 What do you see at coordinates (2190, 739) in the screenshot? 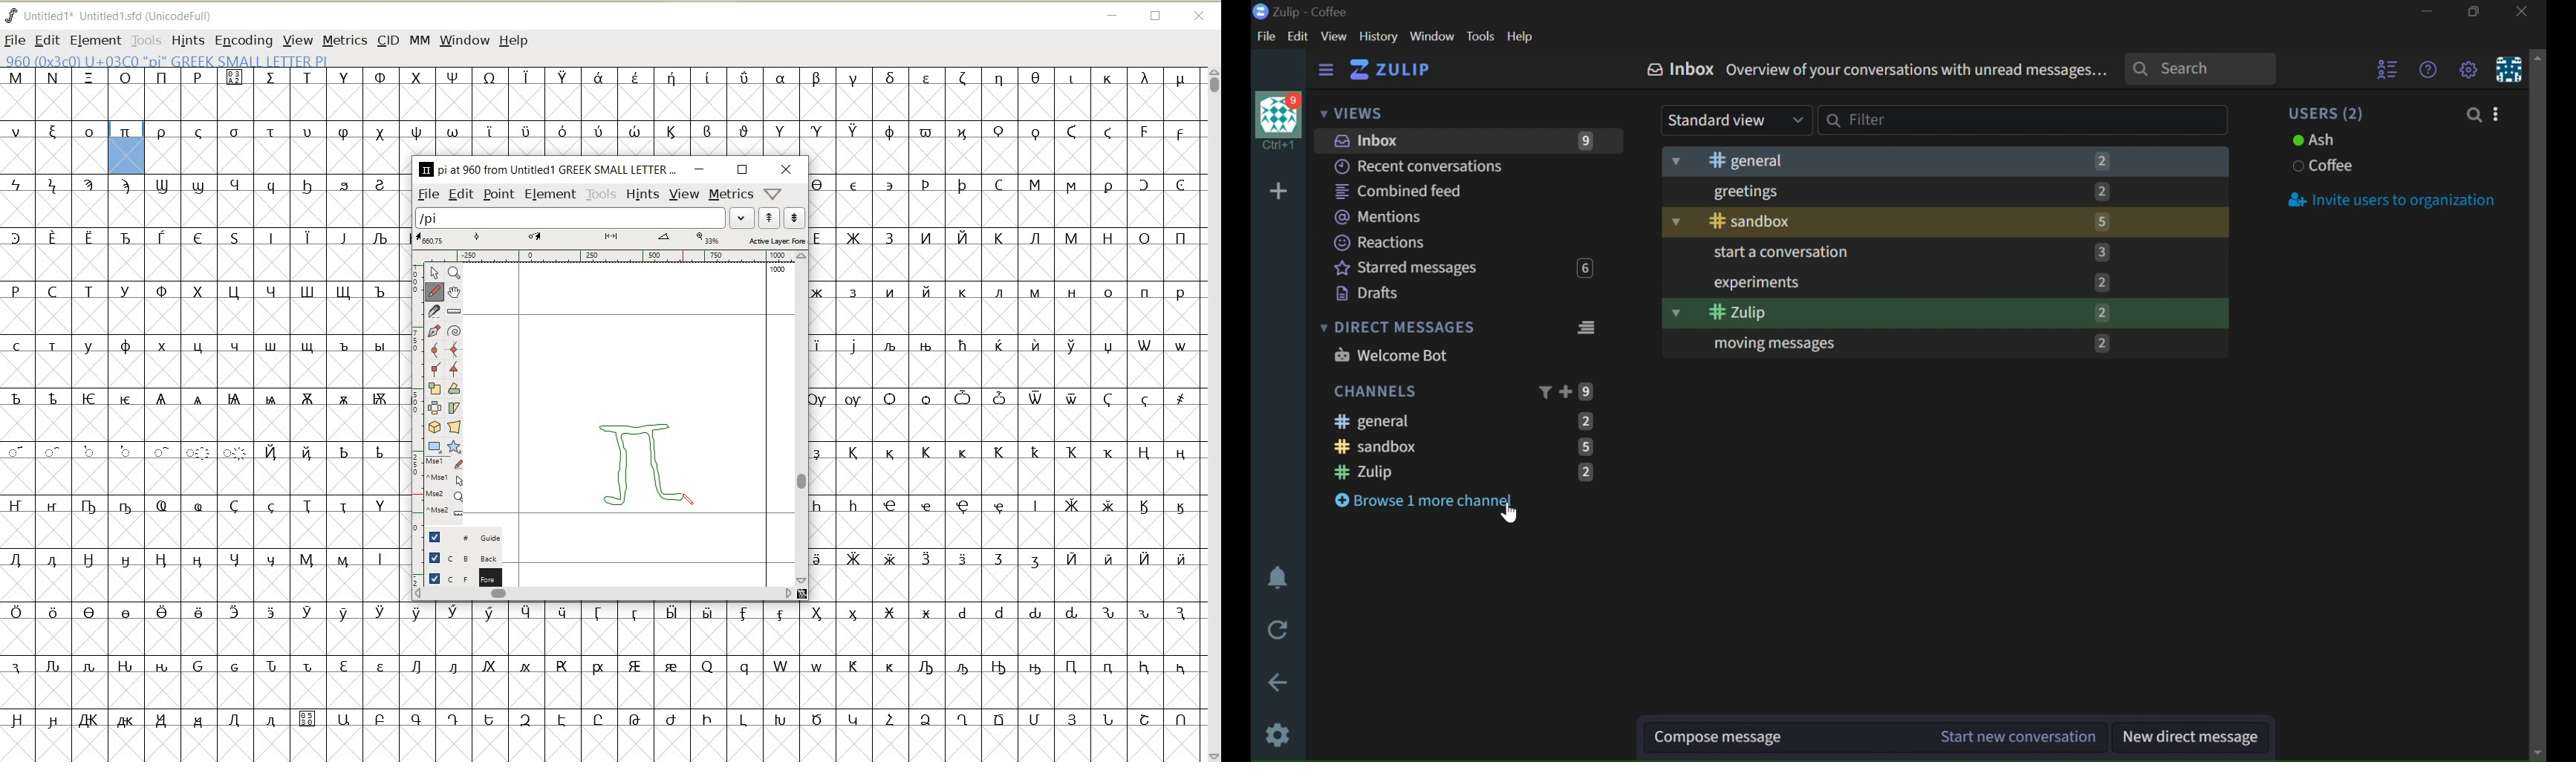
I see `NEW DIRECT MESSAGE` at bounding box center [2190, 739].